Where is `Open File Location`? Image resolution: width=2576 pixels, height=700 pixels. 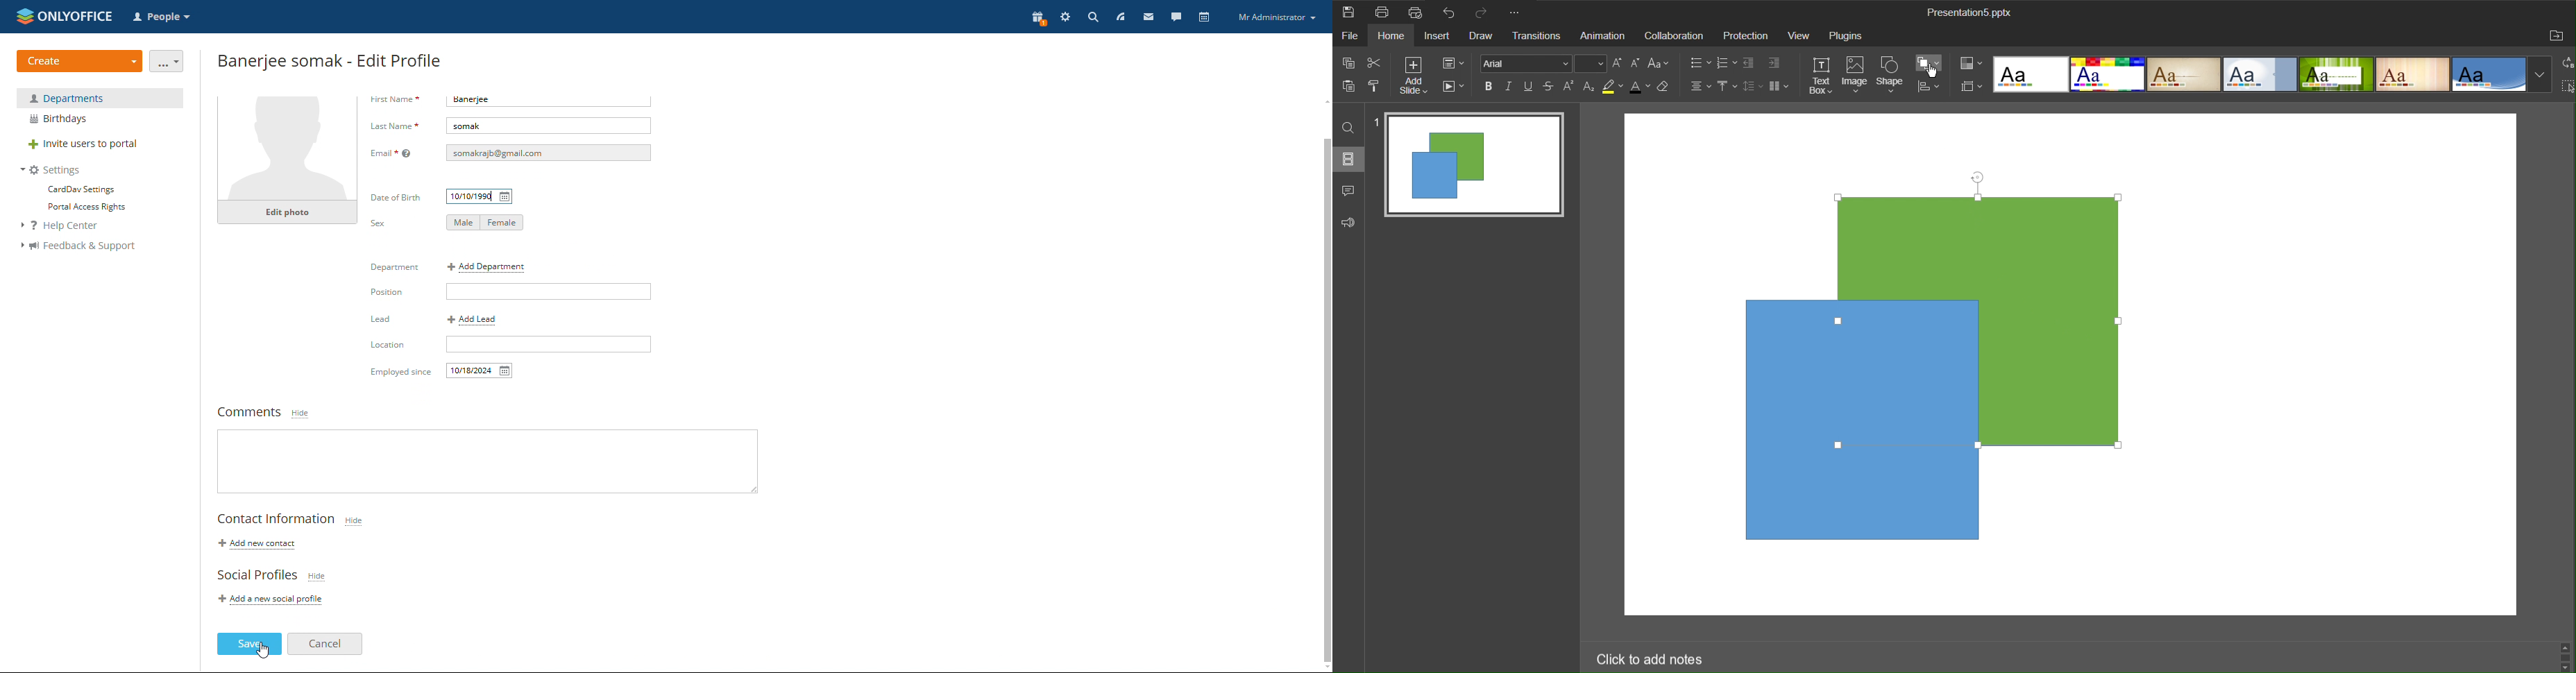 Open File Location is located at coordinates (2557, 37).